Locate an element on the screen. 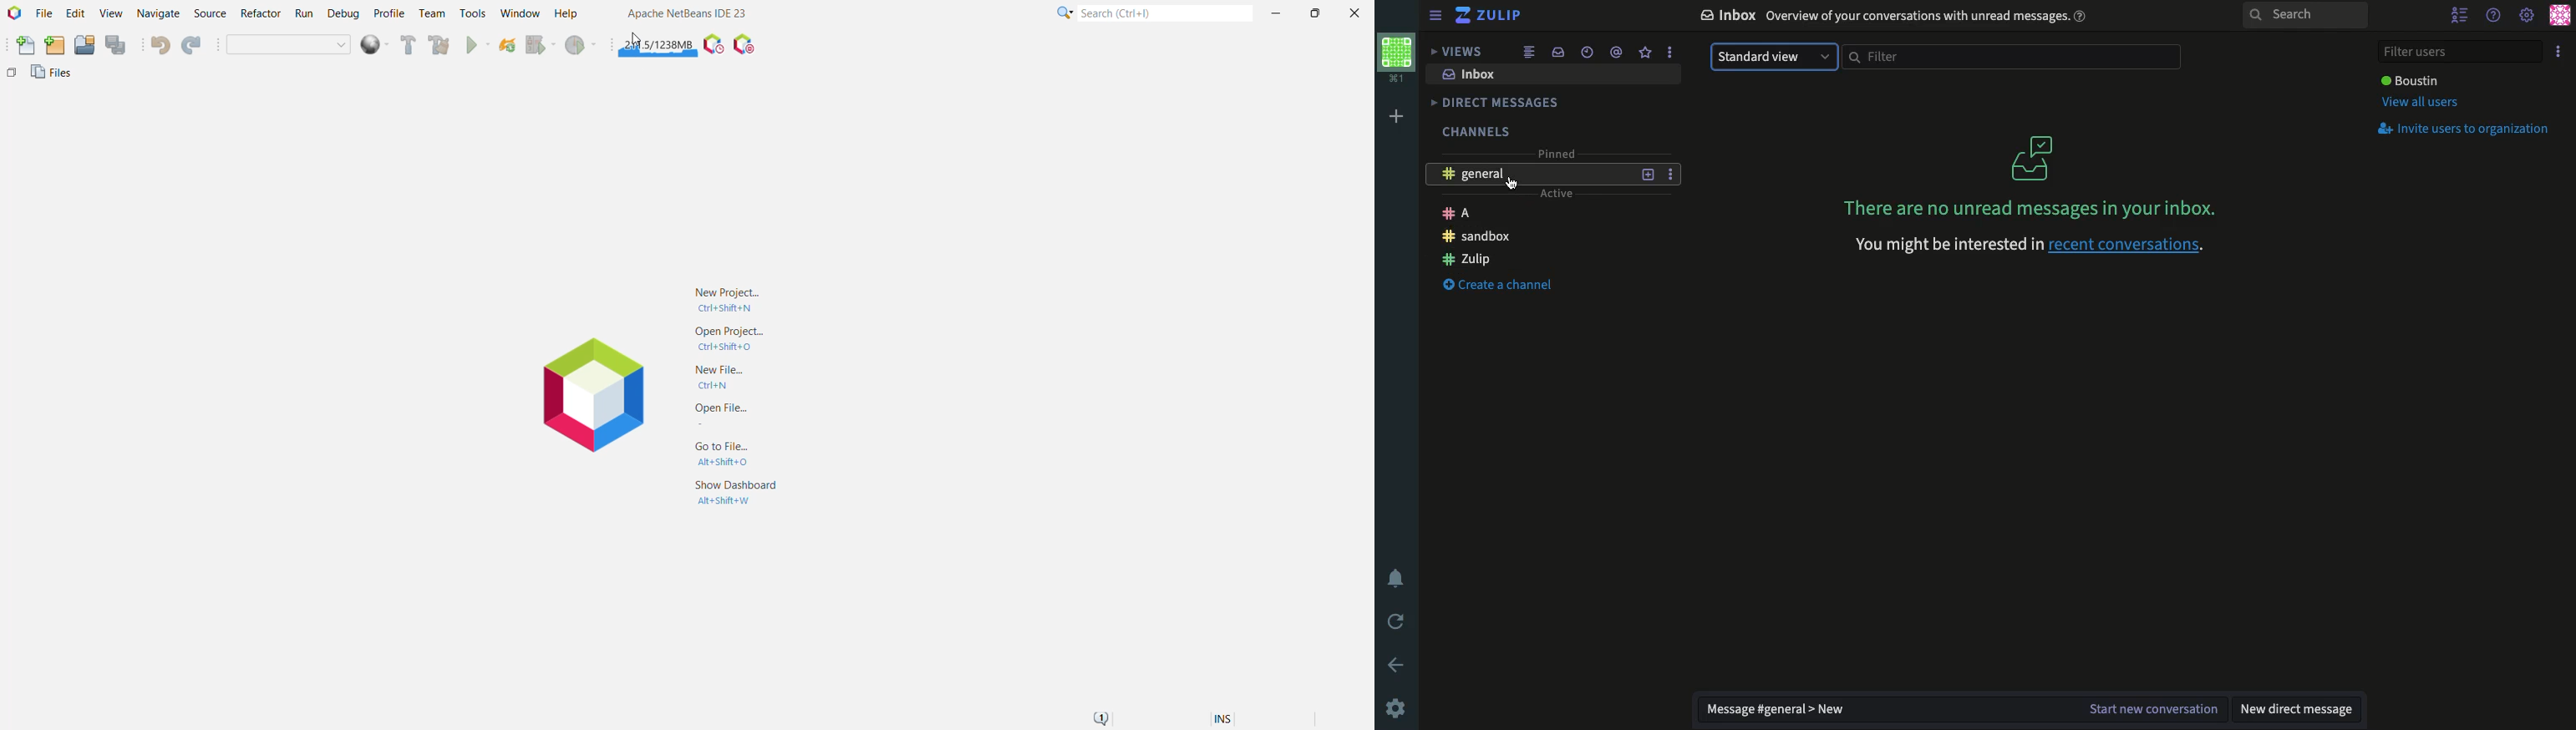 Image resolution: width=2576 pixels, height=756 pixels. New DM is located at coordinates (2300, 710).